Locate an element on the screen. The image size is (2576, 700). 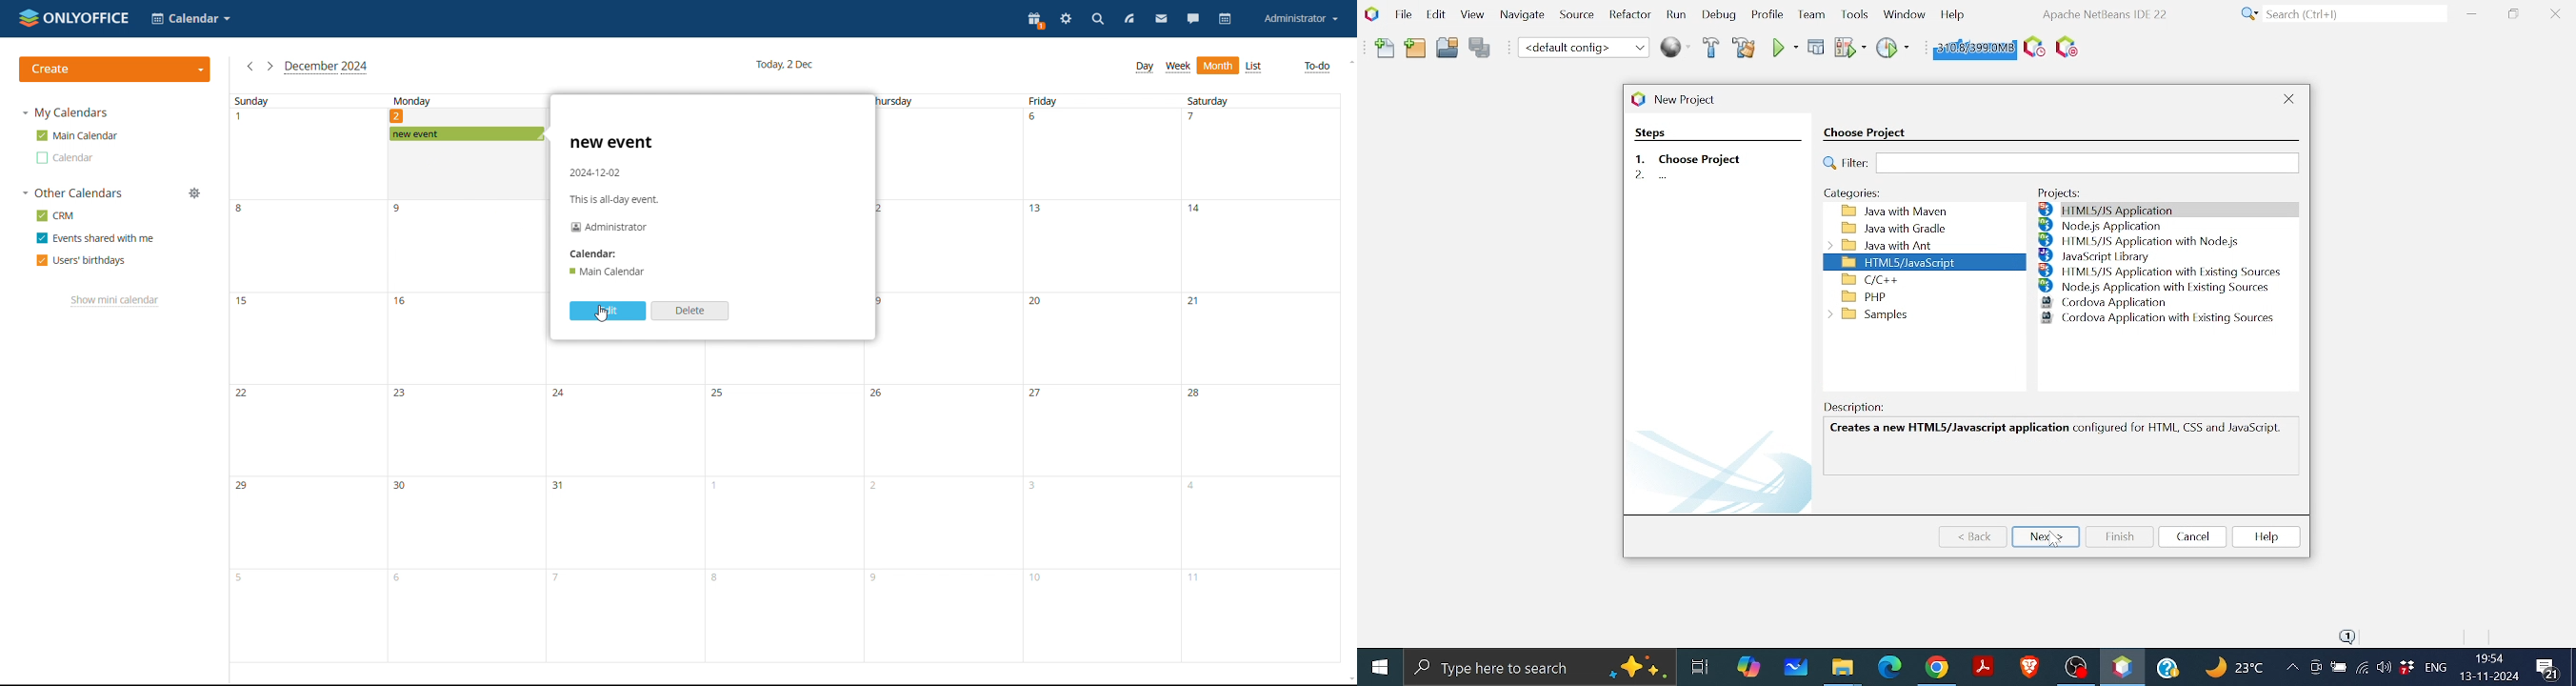
Categories: is located at coordinates (1851, 192).